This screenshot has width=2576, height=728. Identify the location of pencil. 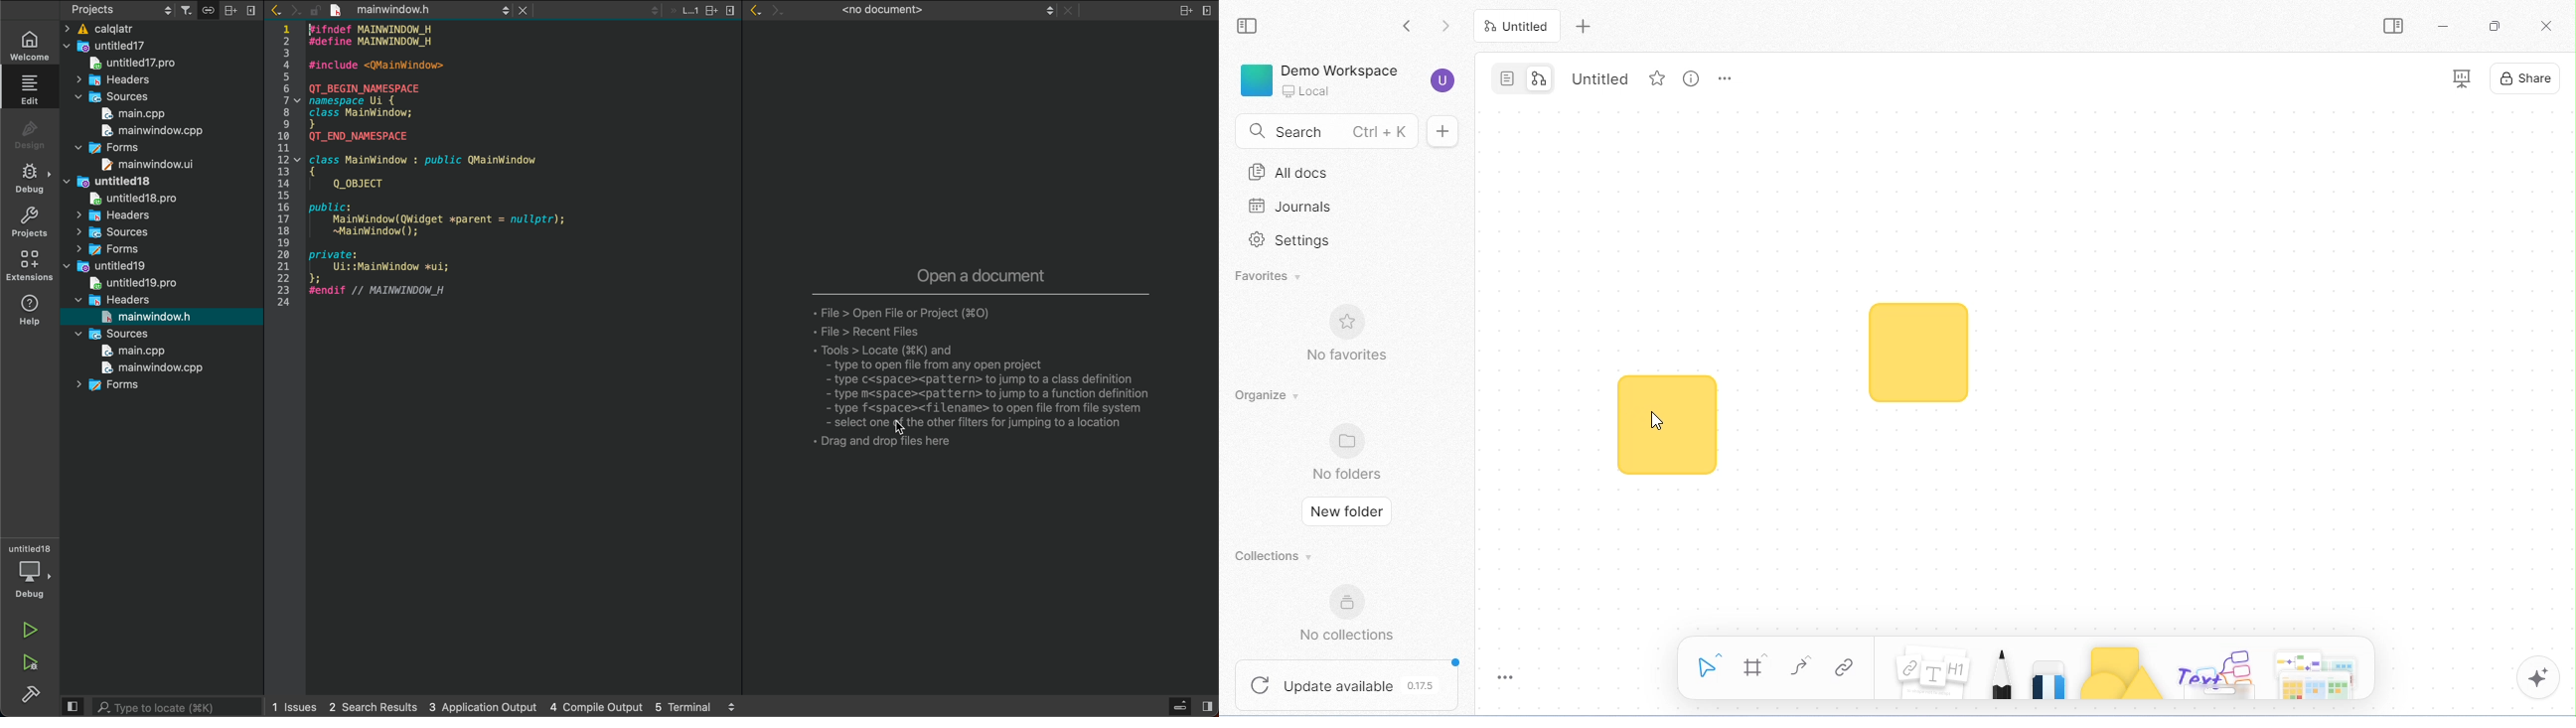
(2002, 671).